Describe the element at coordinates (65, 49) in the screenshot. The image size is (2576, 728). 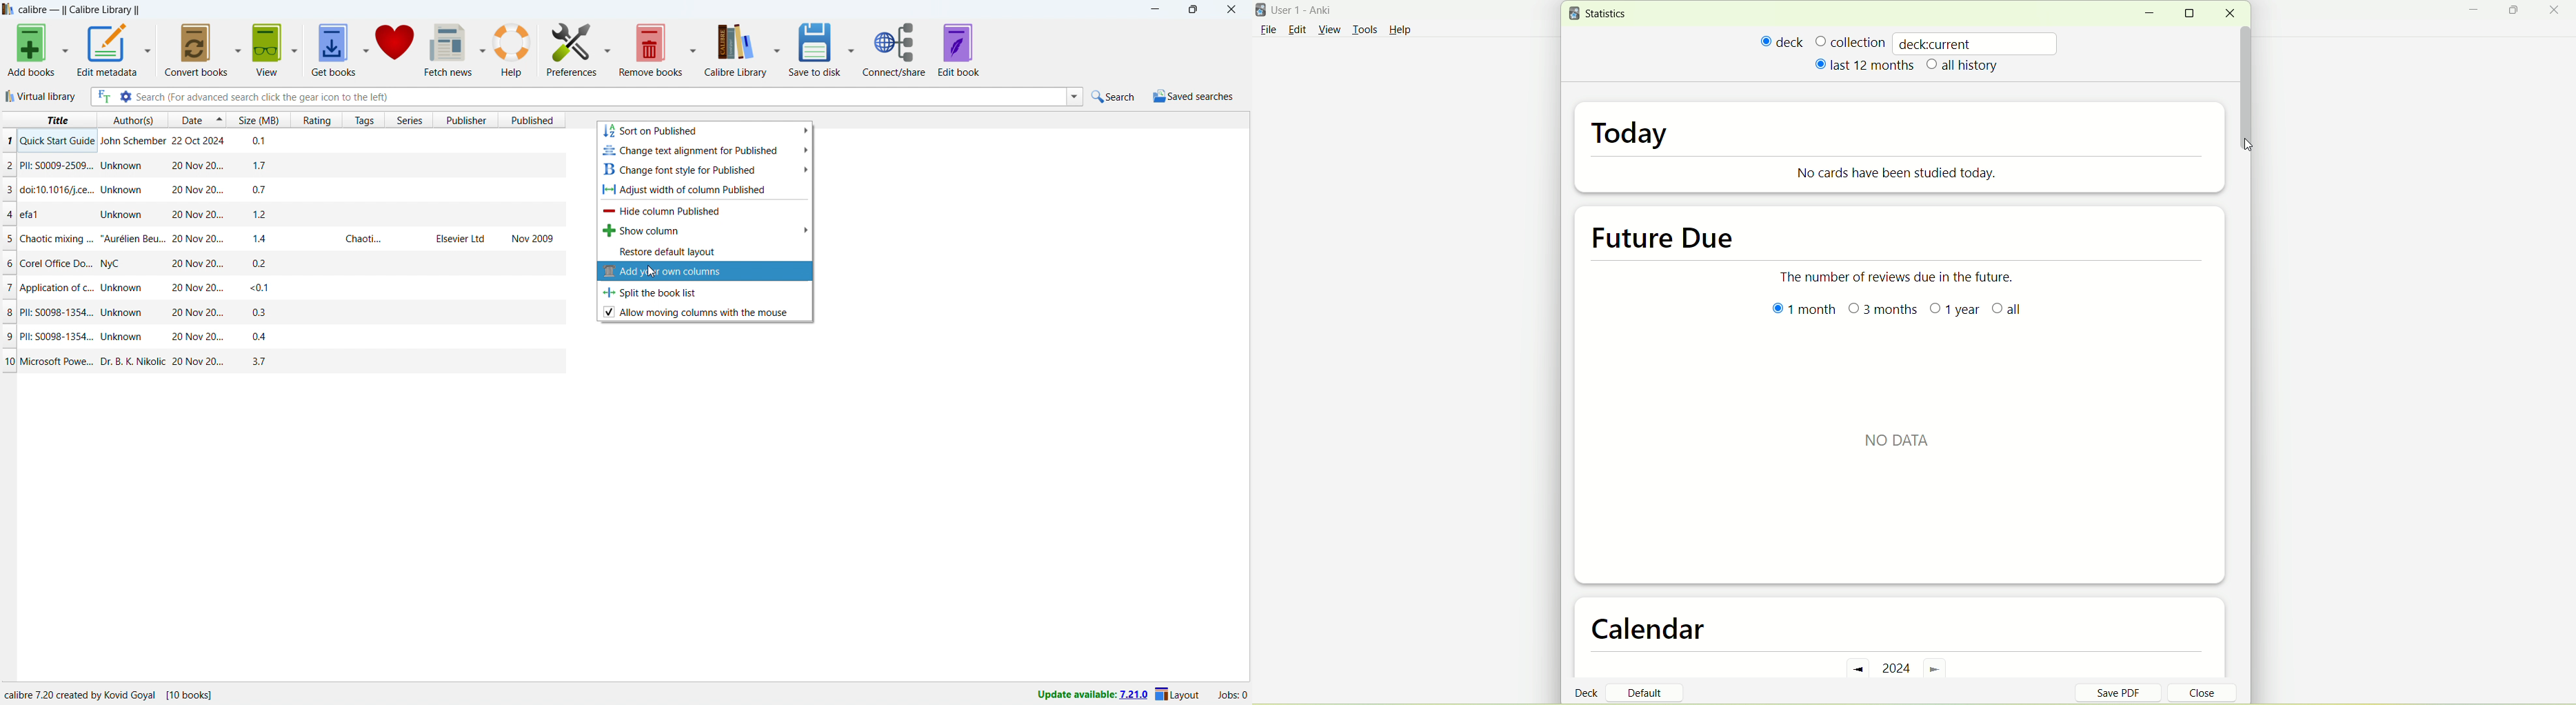
I see `add books options` at that location.